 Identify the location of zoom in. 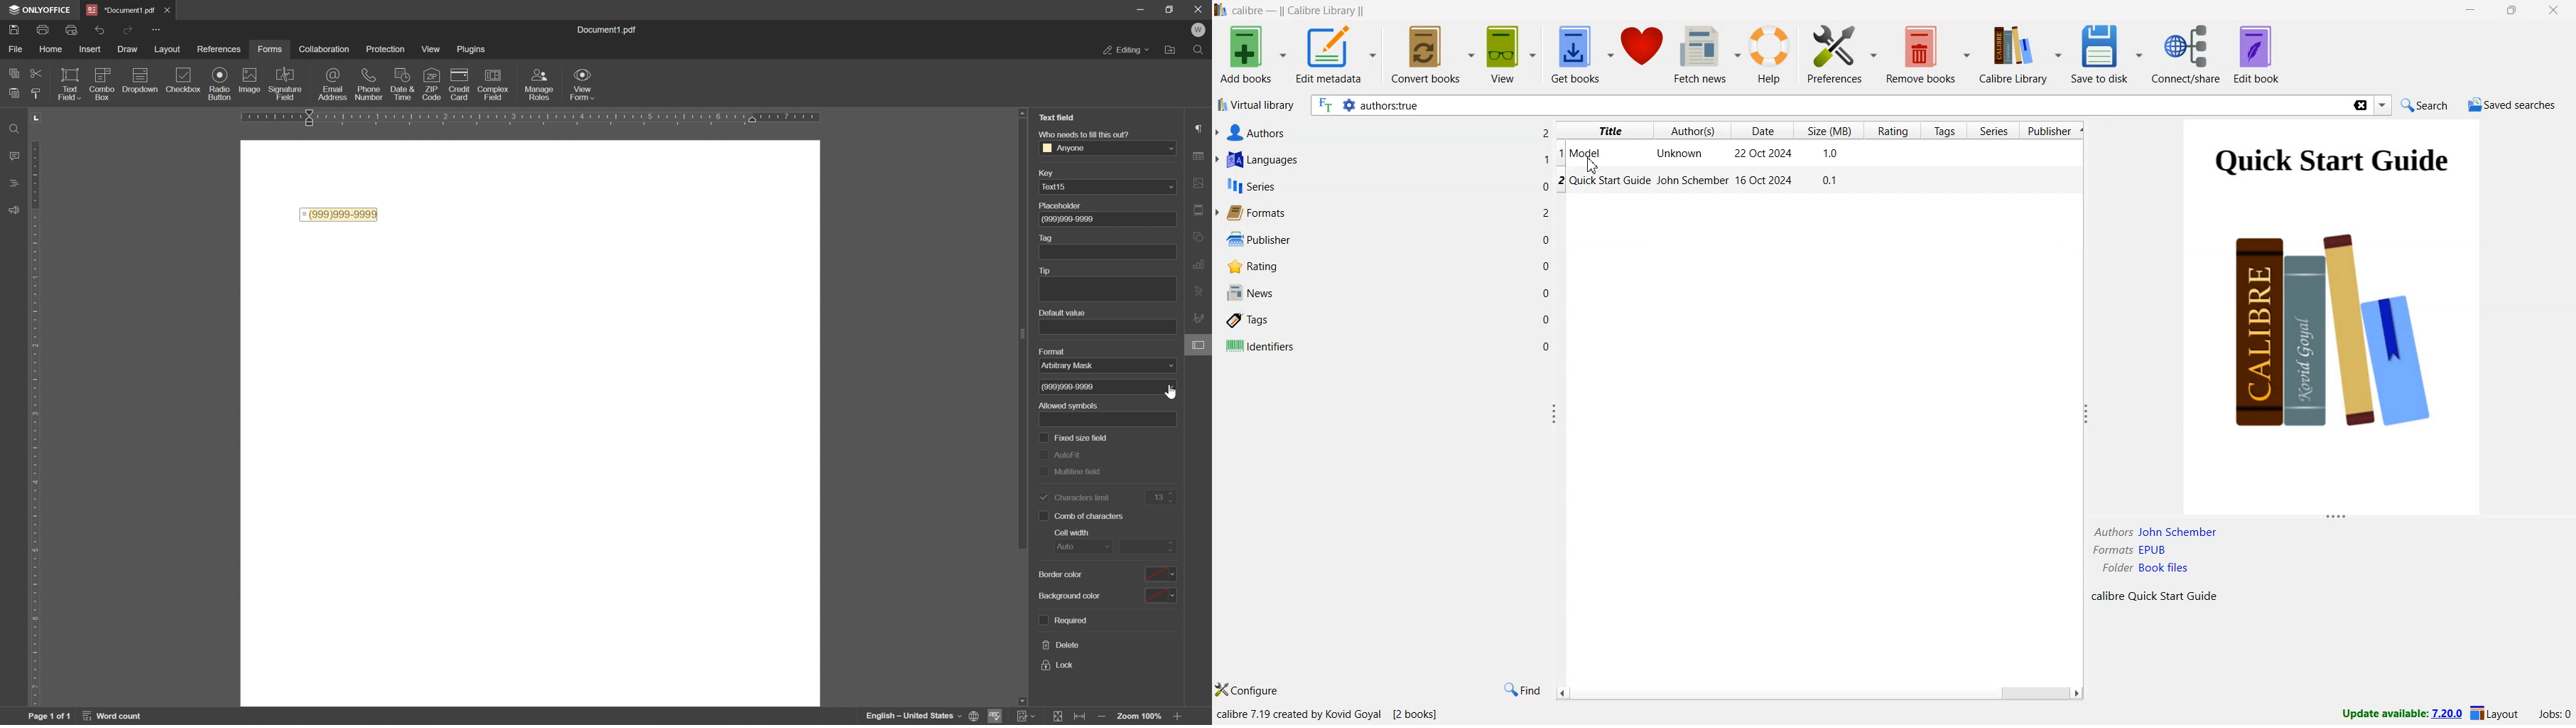
(1182, 718).